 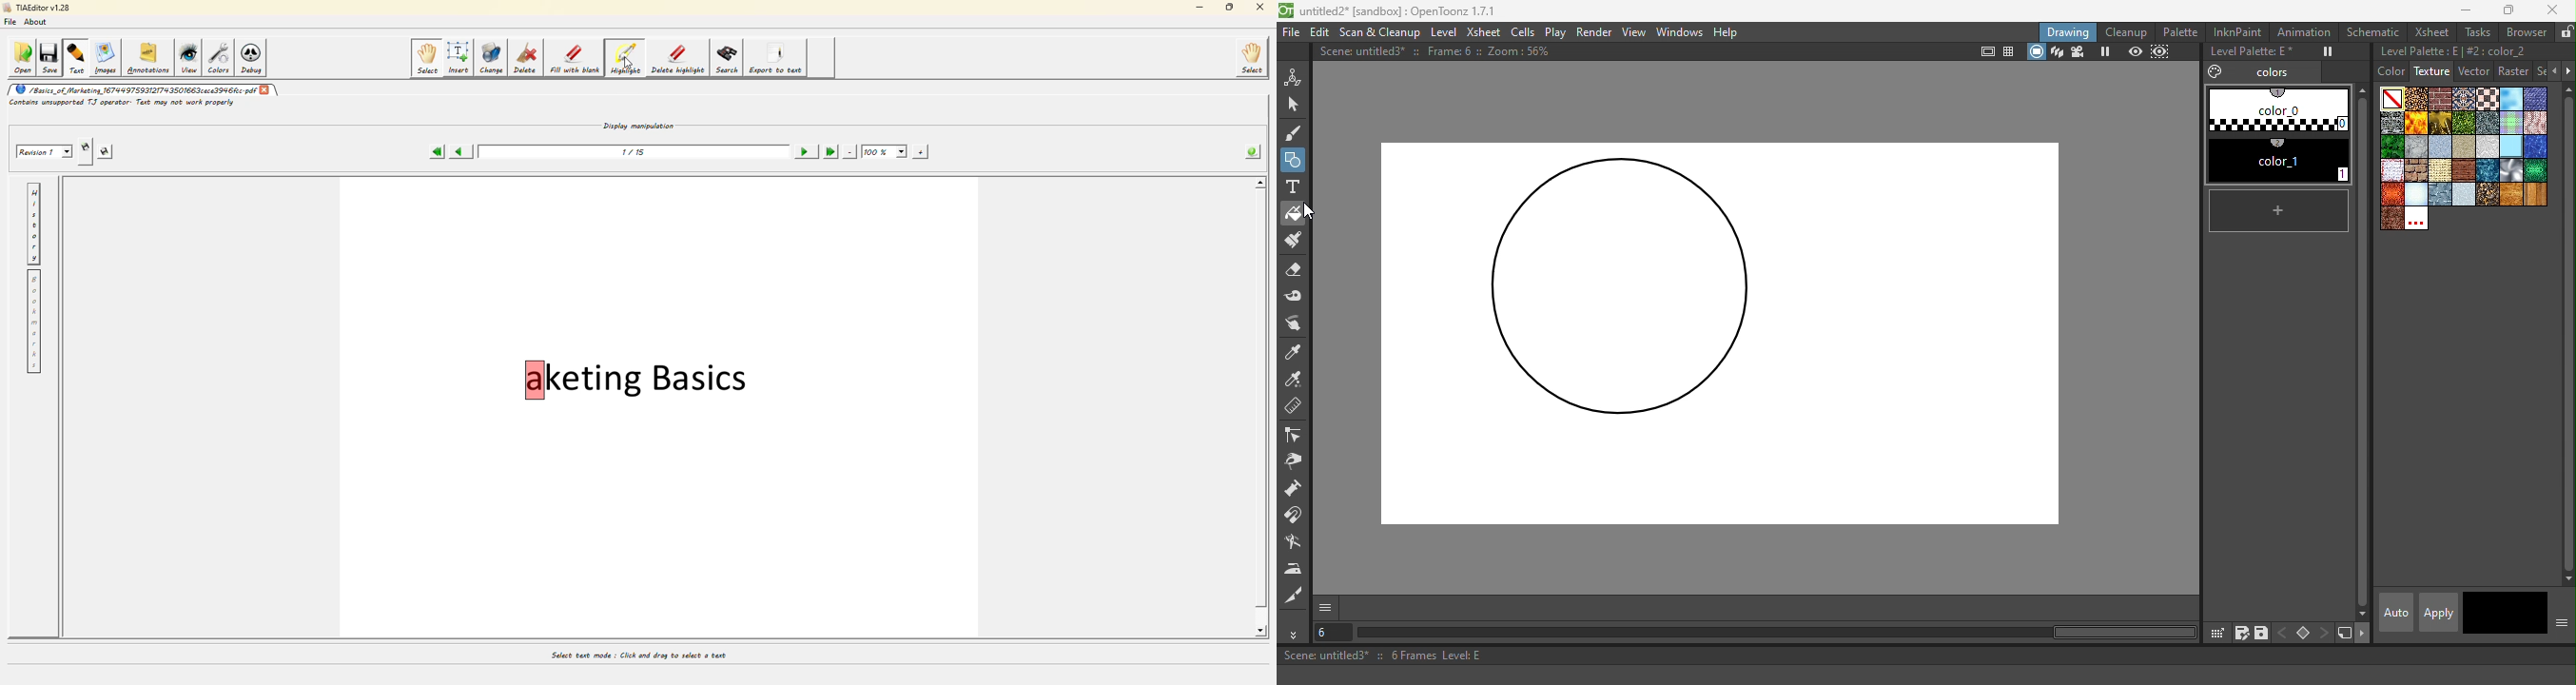 I want to click on Custom textures, so click(x=2417, y=220).